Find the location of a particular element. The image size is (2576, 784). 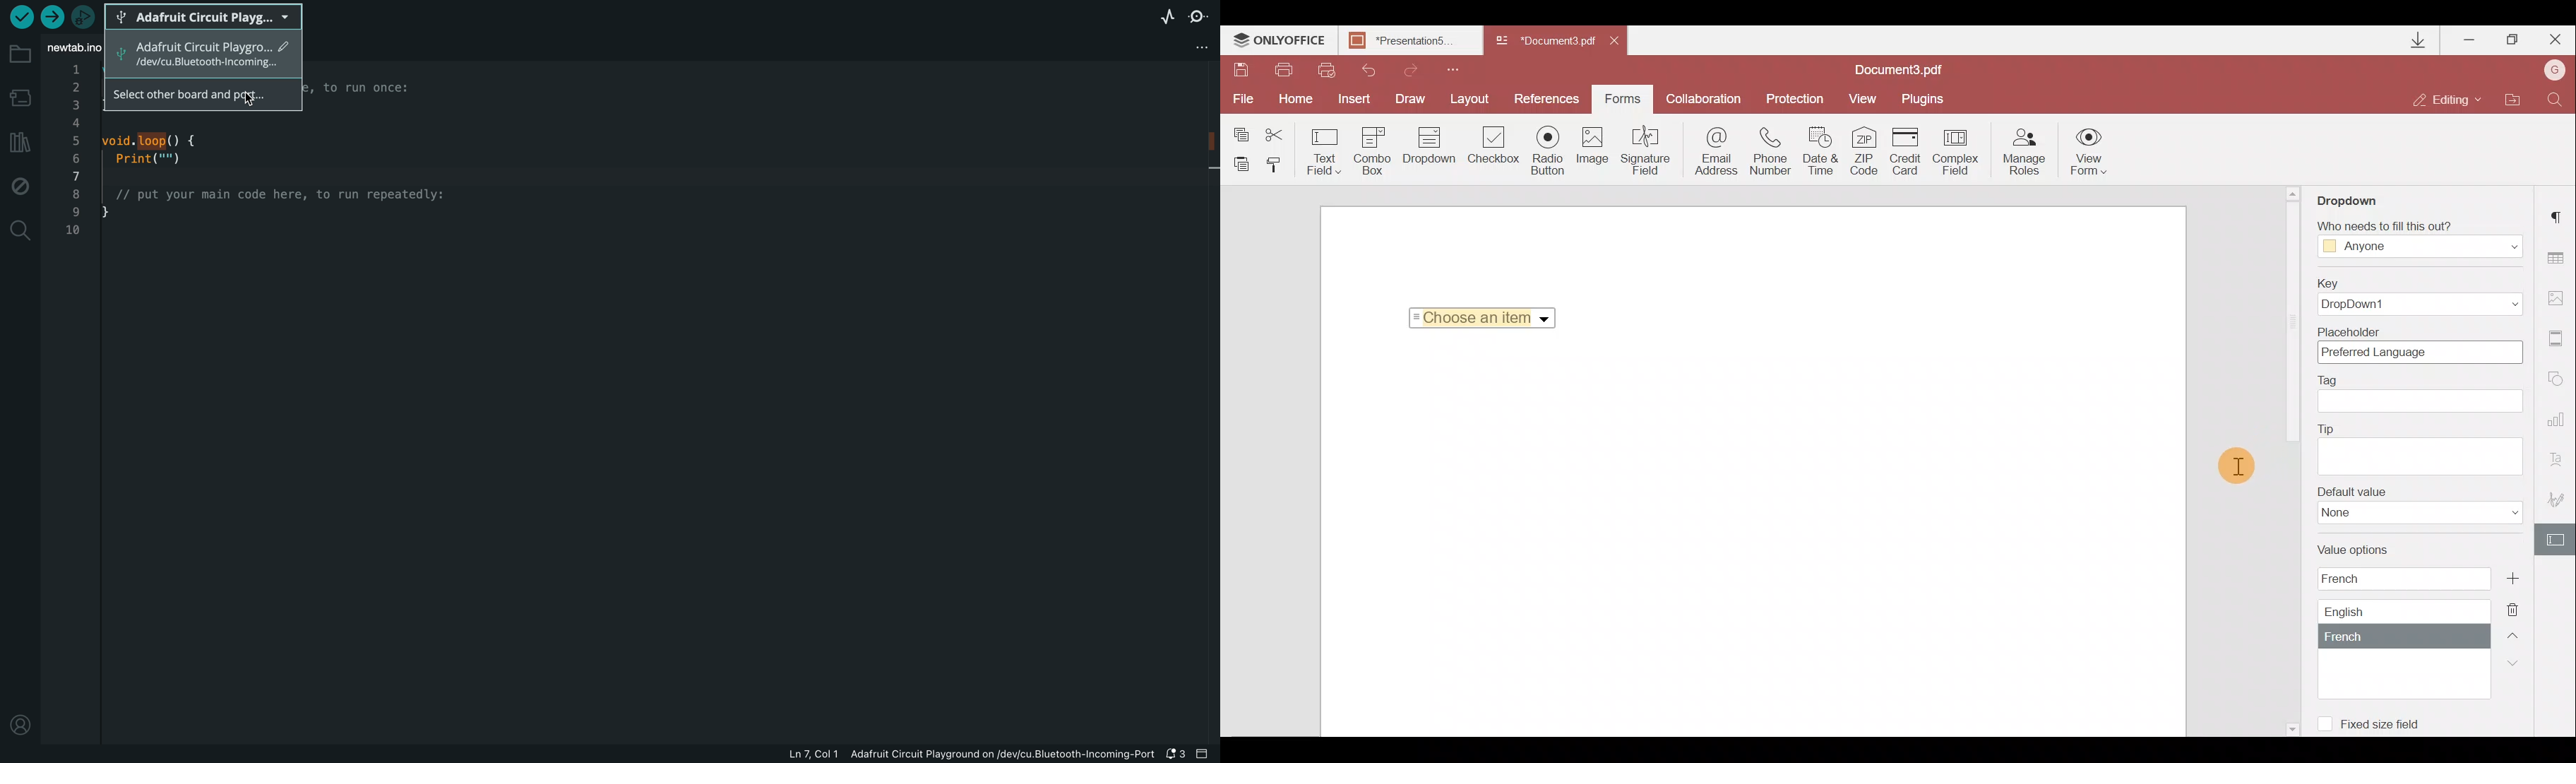

References is located at coordinates (1549, 97).